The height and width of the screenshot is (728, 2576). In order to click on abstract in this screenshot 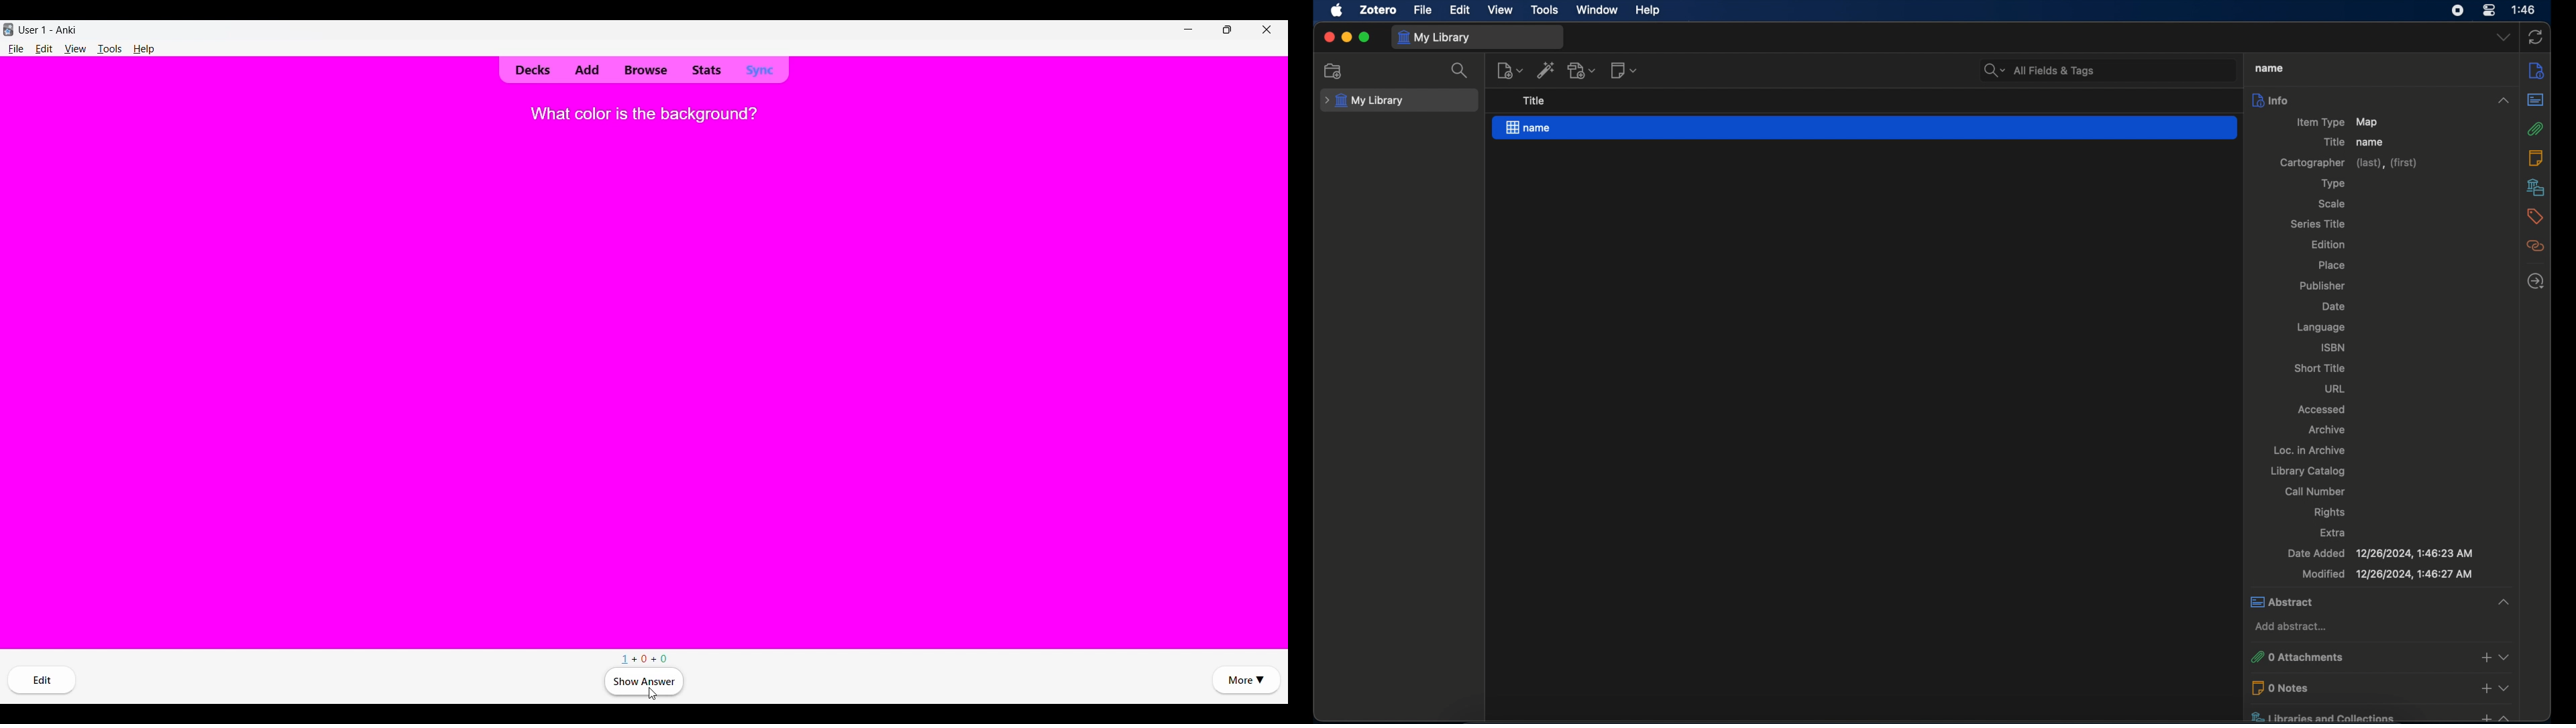, I will do `click(2359, 601)`.